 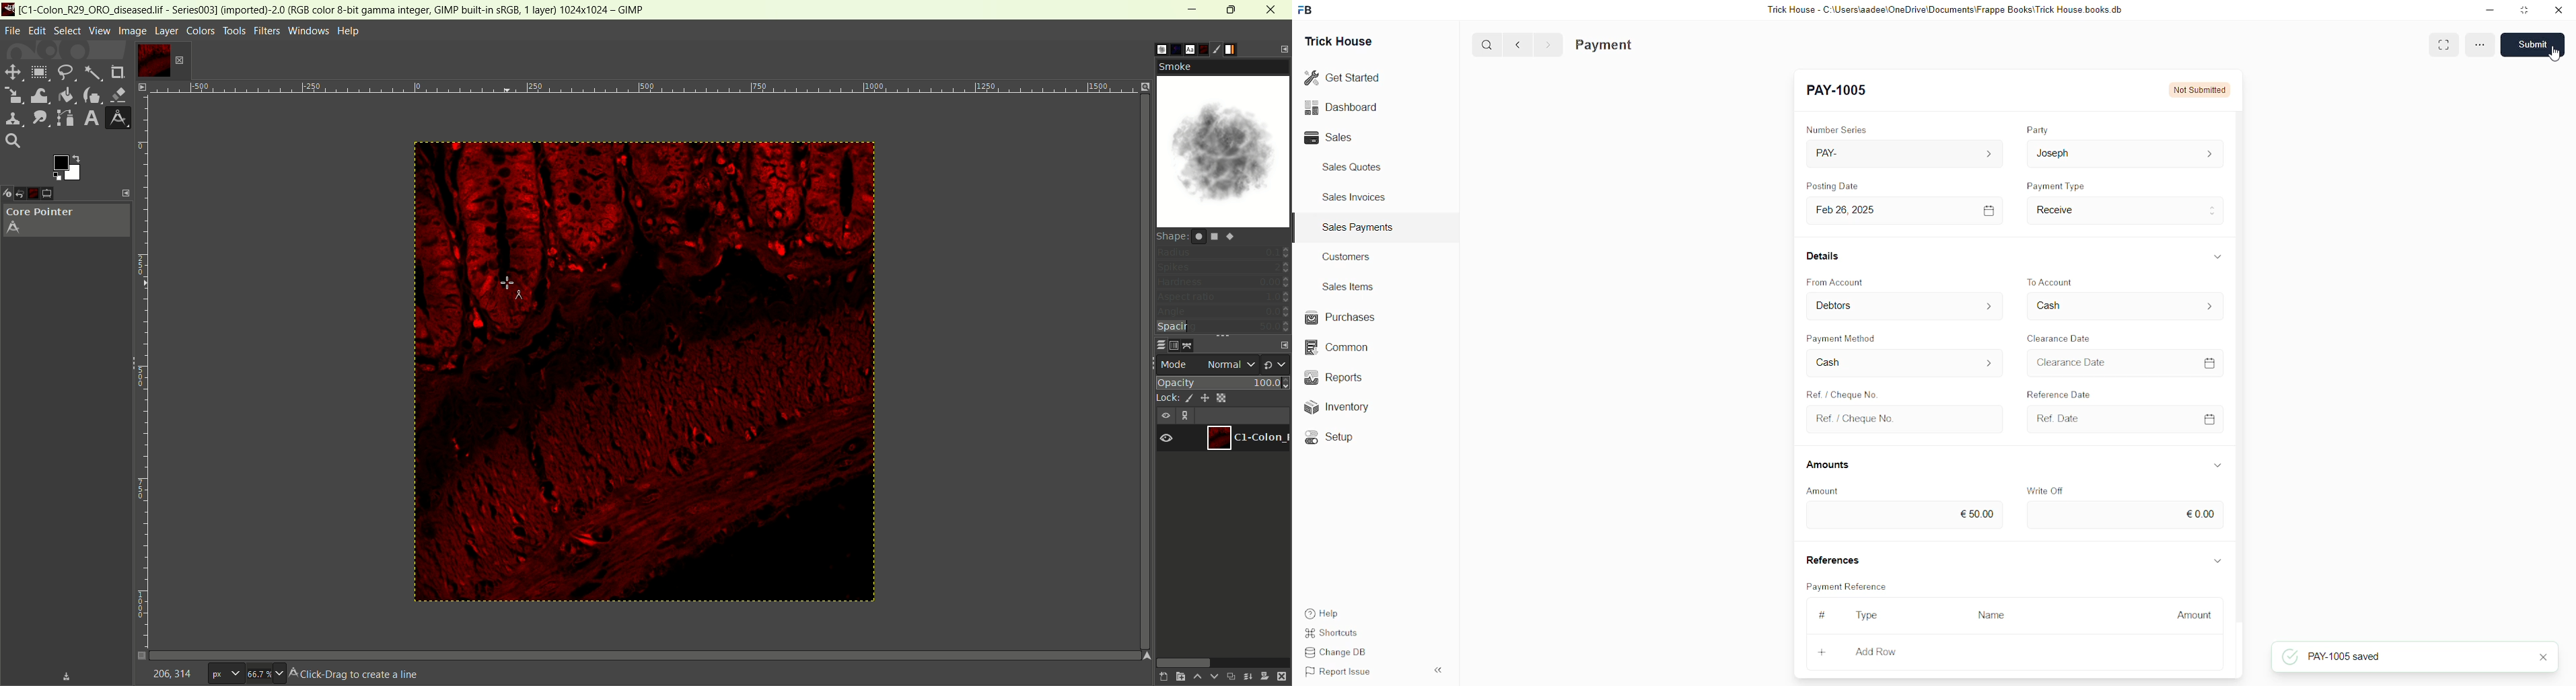 What do you see at coordinates (2442, 46) in the screenshot?
I see `Toggle between form and full width` at bounding box center [2442, 46].